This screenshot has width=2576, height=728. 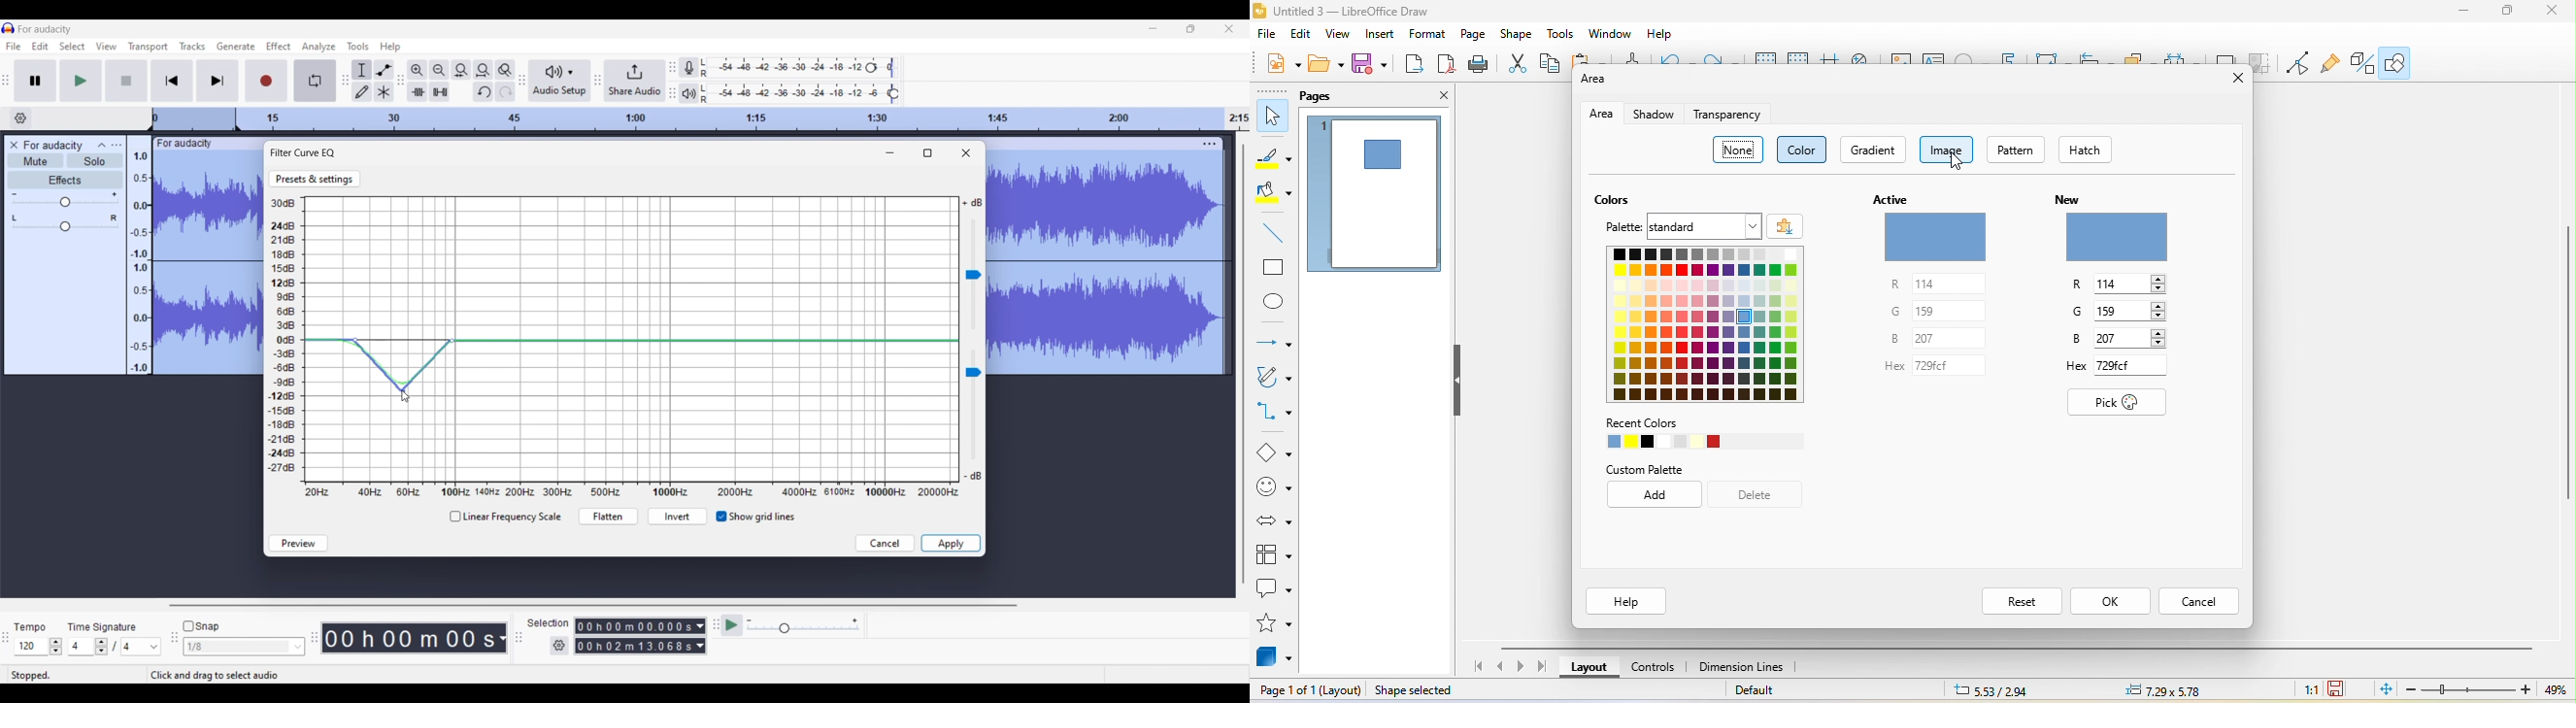 I want to click on Snap toggle, so click(x=201, y=626).